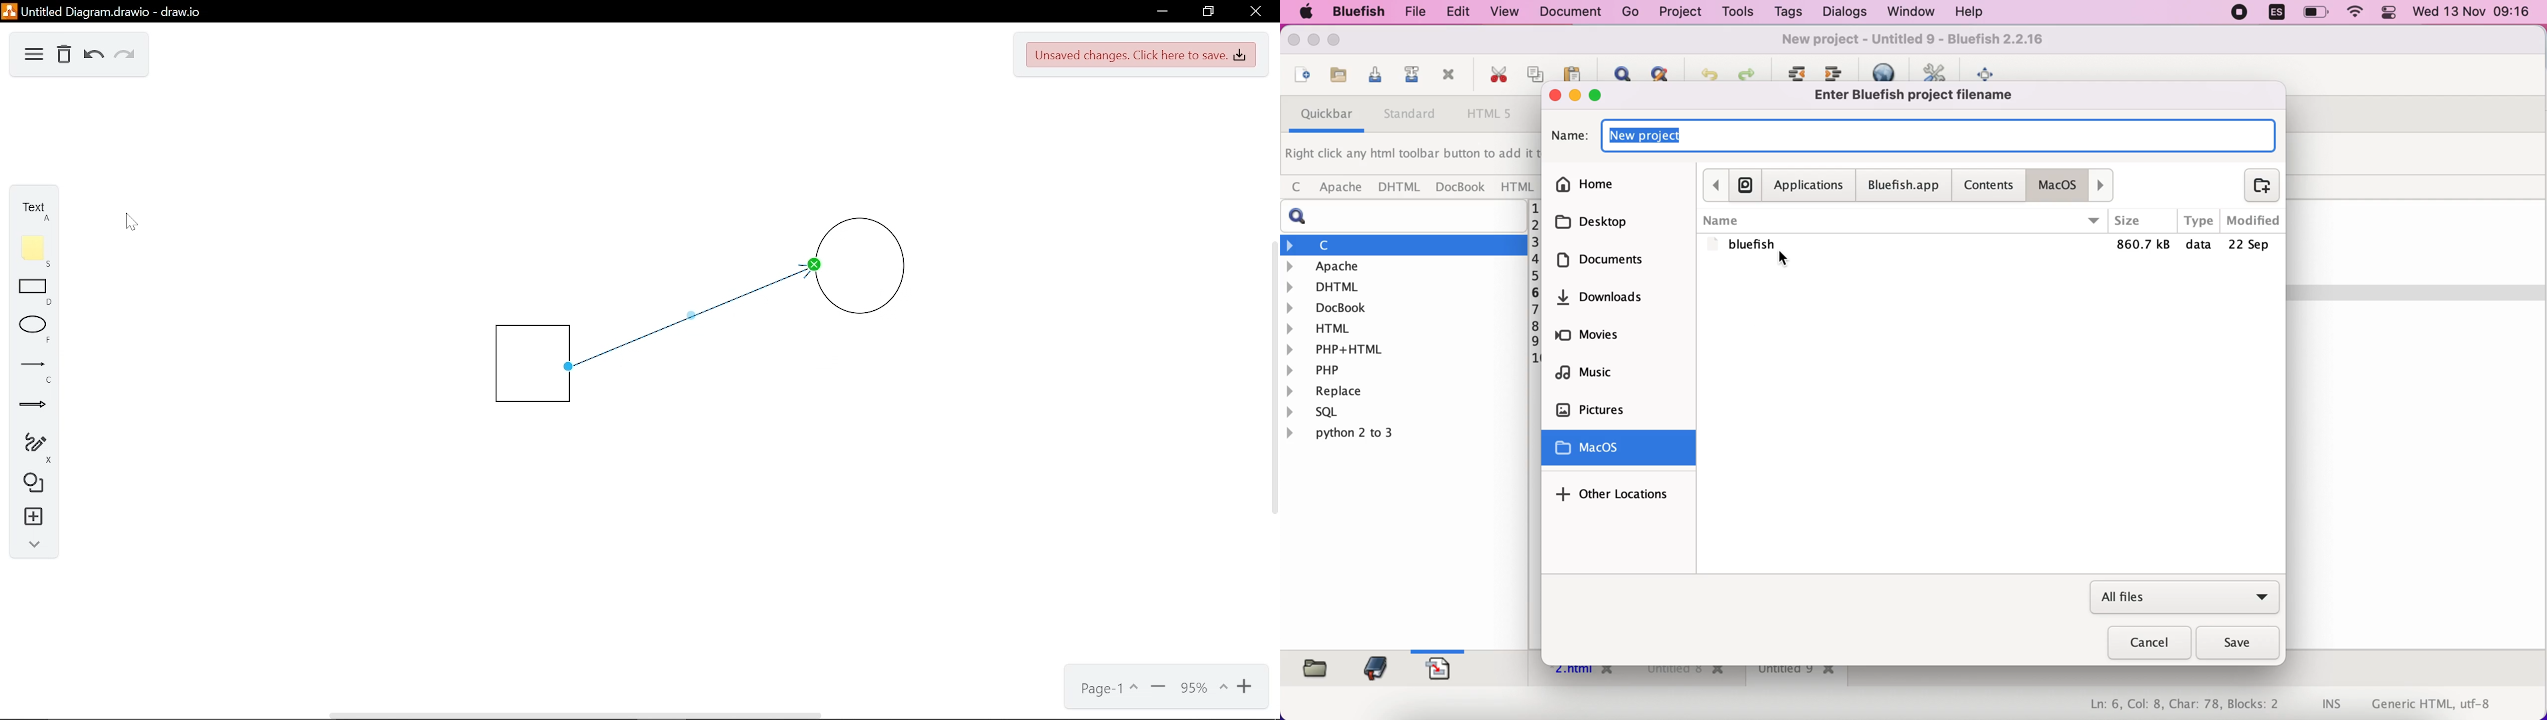 The image size is (2548, 728). I want to click on search, so click(1408, 216).